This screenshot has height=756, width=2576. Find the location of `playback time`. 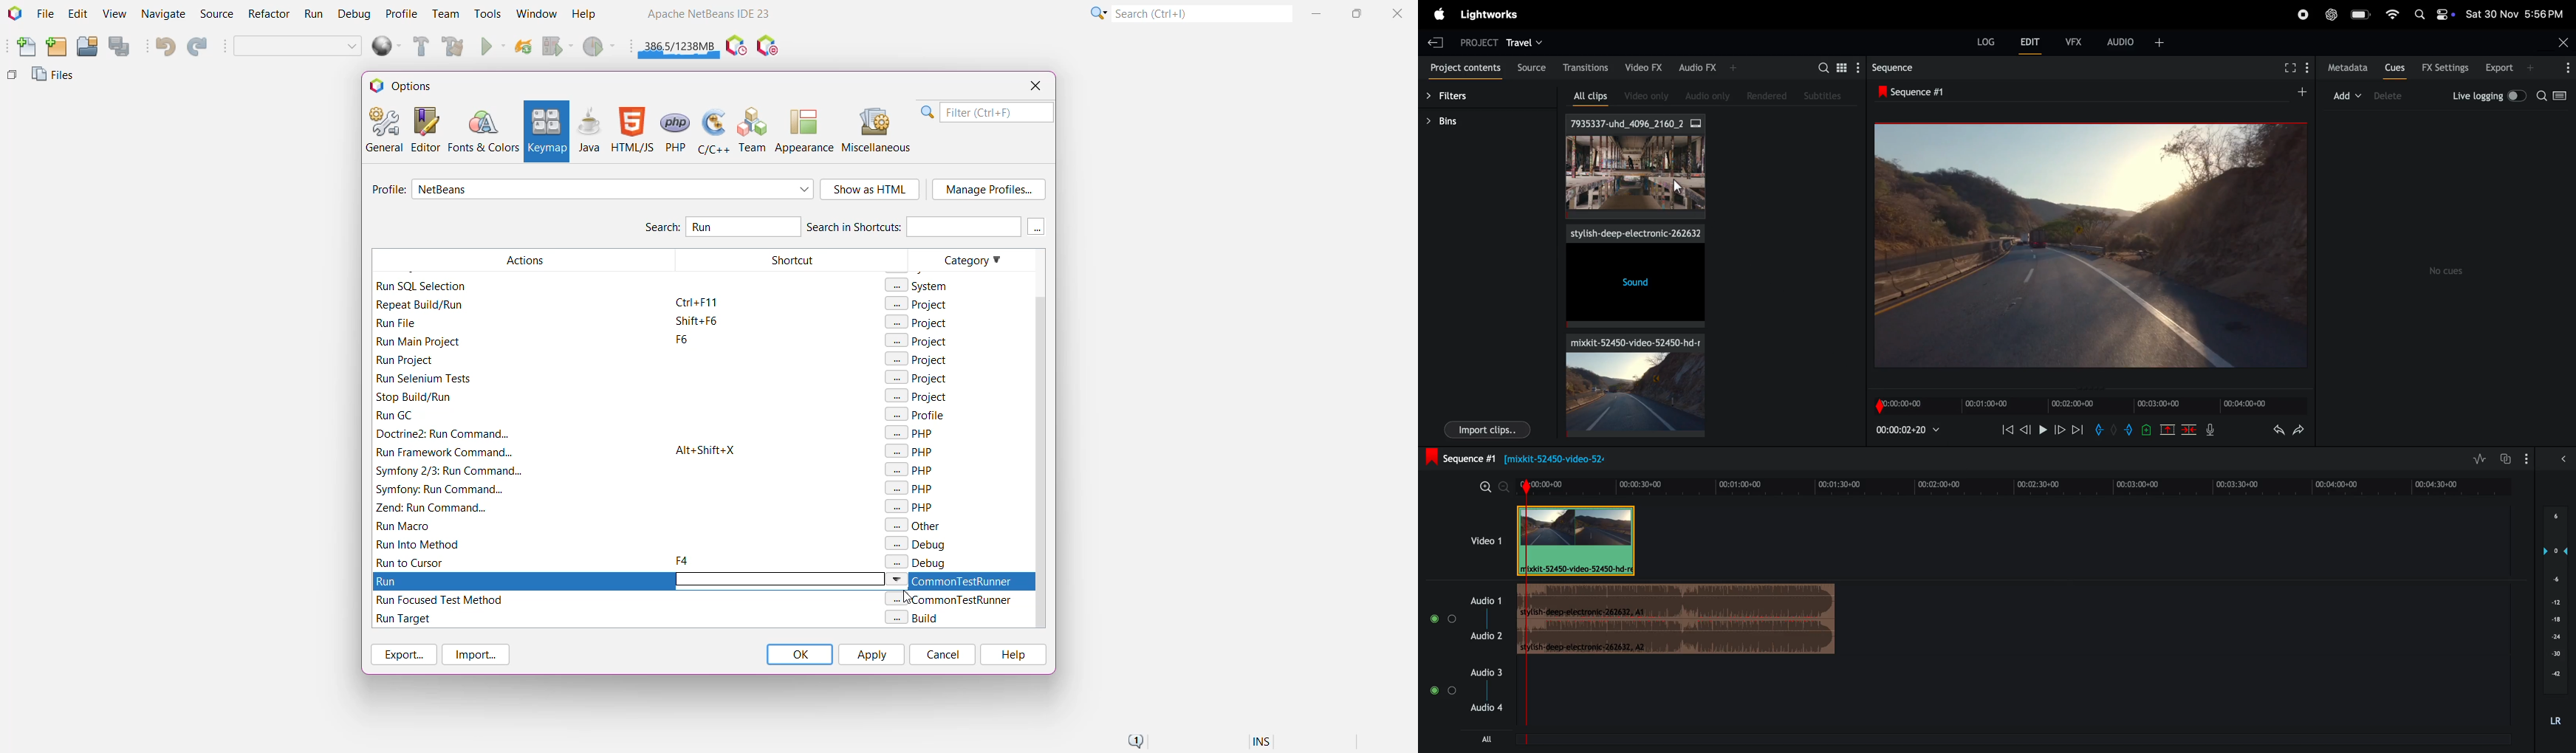

playback time is located at coordinates (1912, 430).